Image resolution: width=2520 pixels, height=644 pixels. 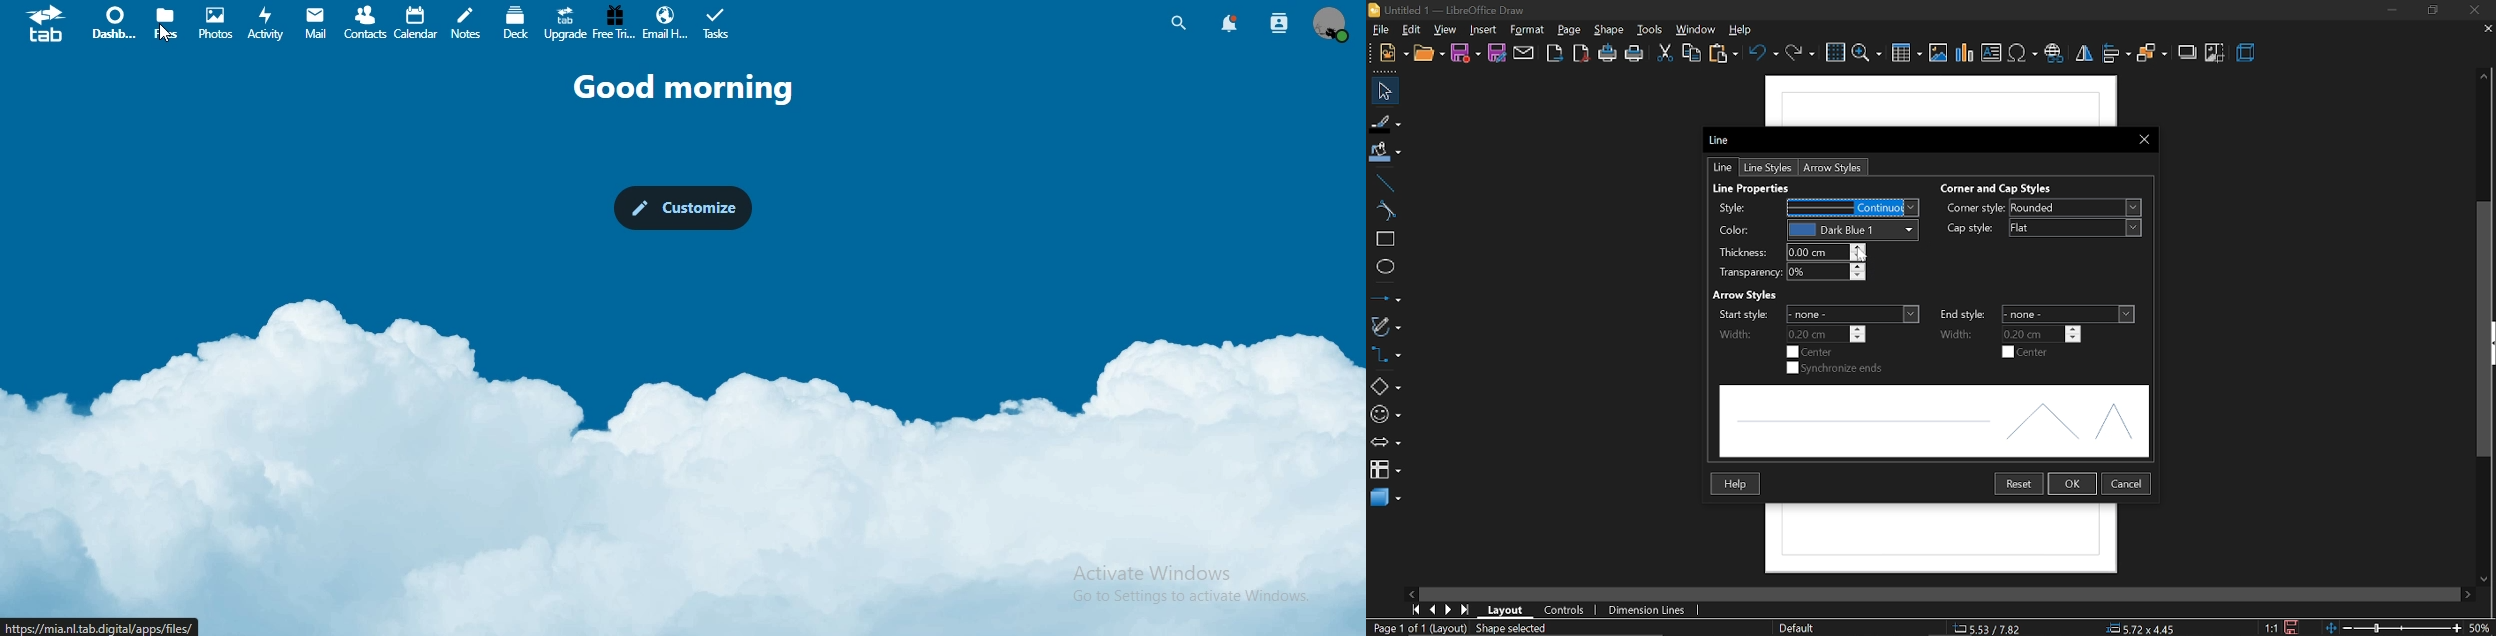 I want to click on export, so click(x=1555, y=54).